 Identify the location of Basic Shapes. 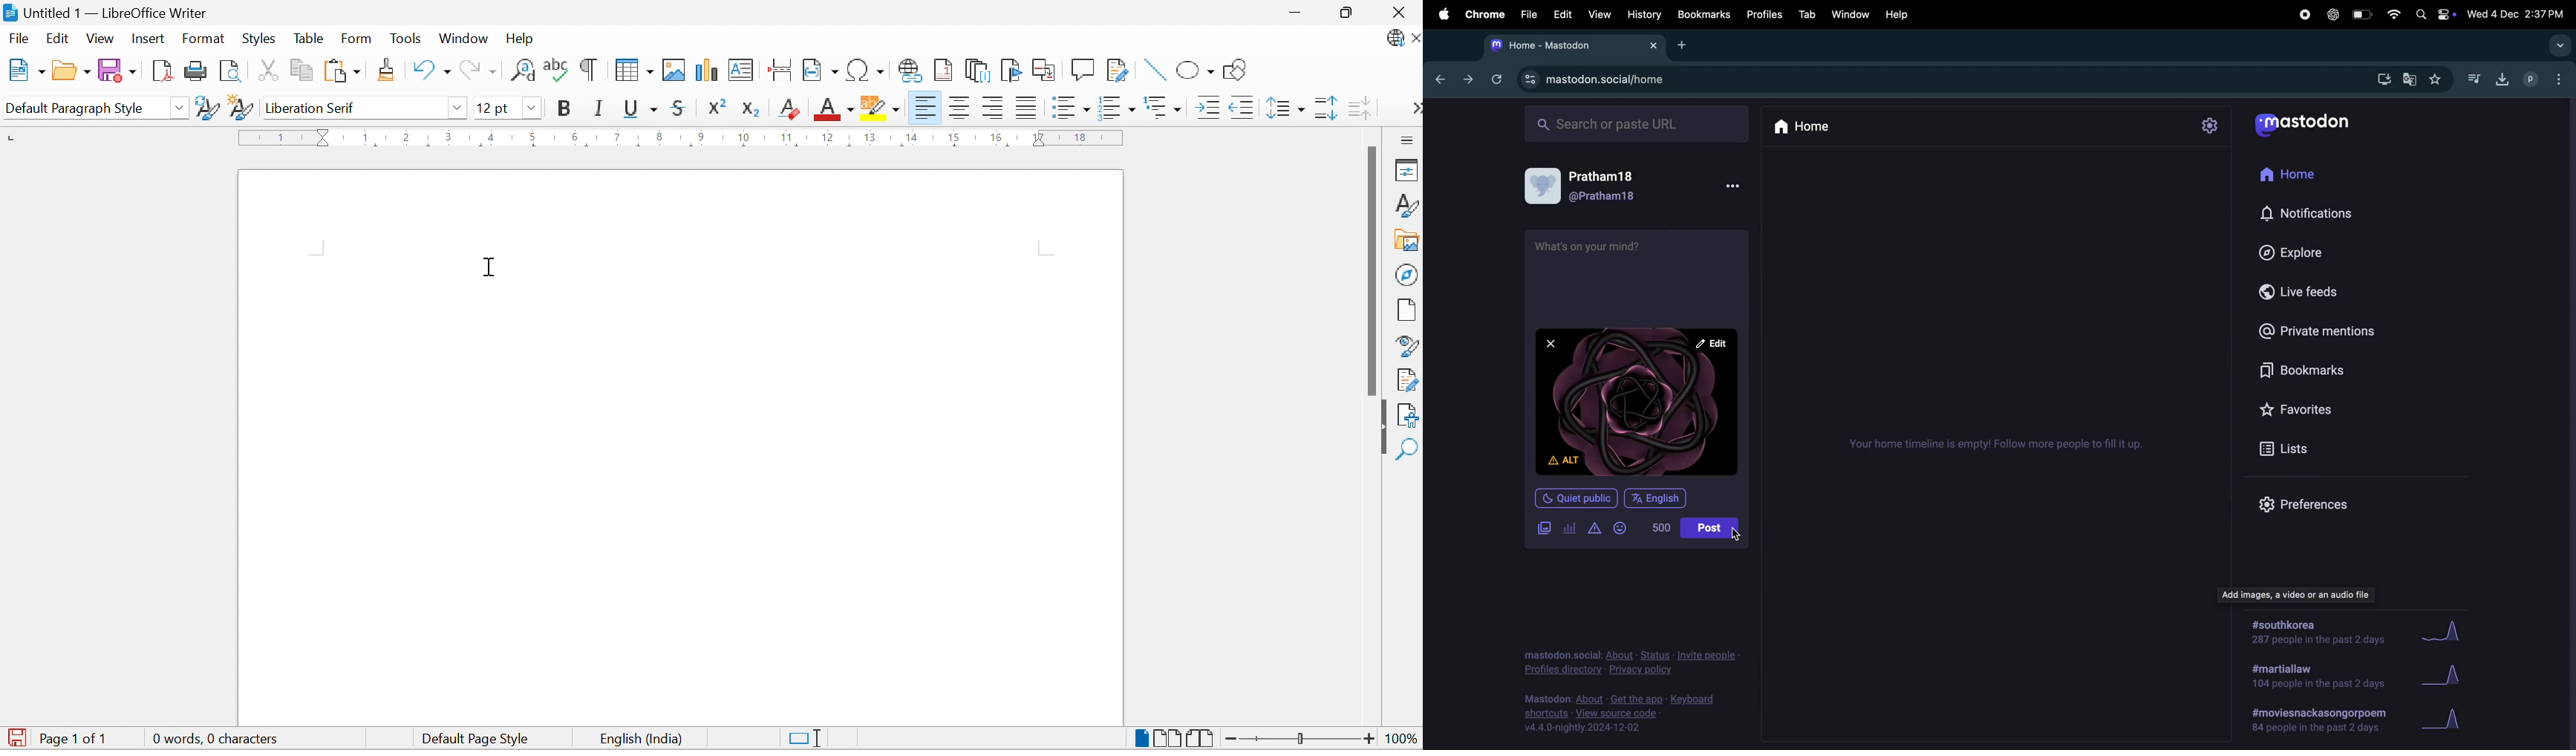
(1196, 71).